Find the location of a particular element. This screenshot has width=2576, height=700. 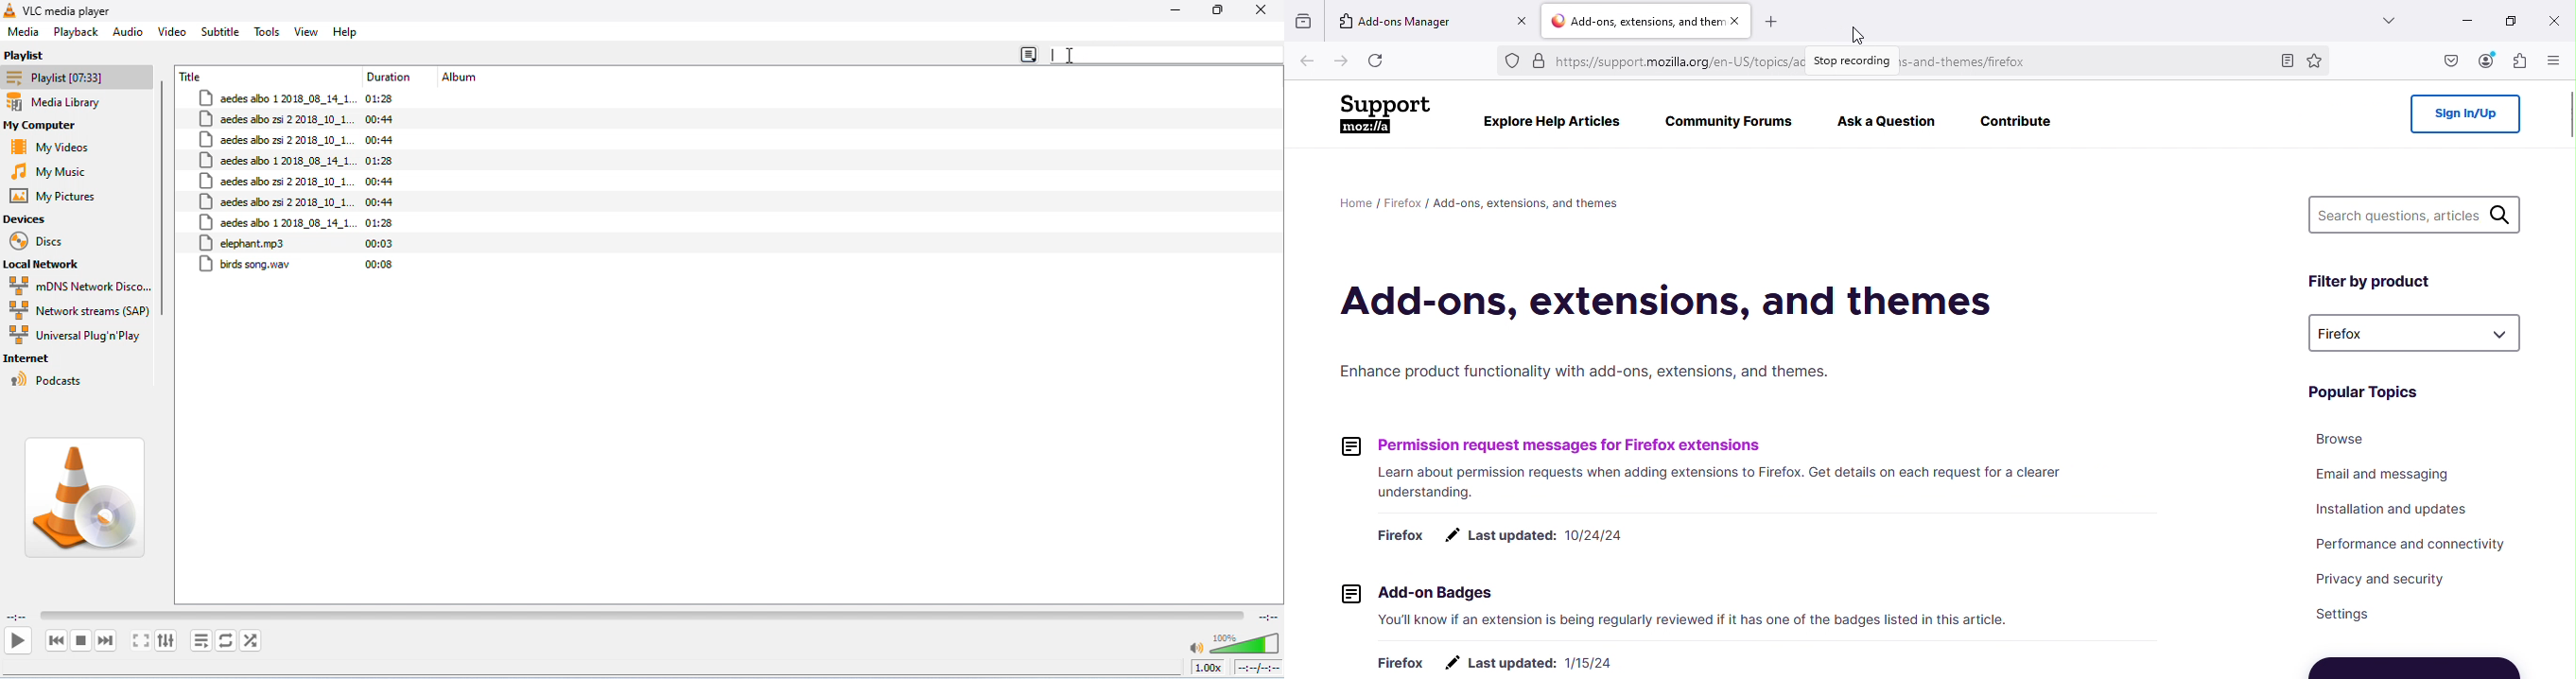

Site information is located at coordinates (1539, 61).